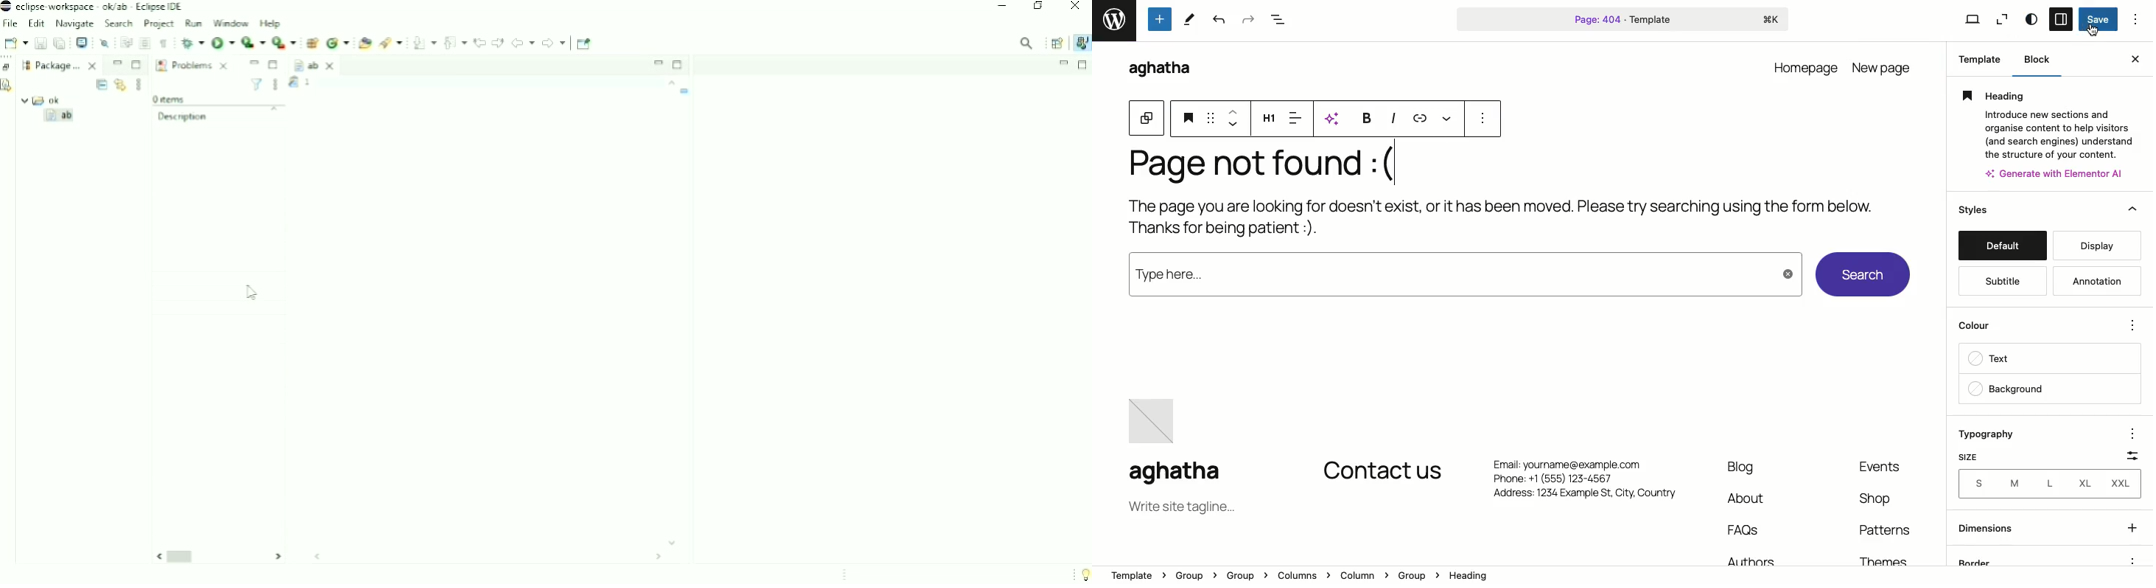  Describe the element at coordinates (1076, 8) in the screenshot. I see `Close` at that location.